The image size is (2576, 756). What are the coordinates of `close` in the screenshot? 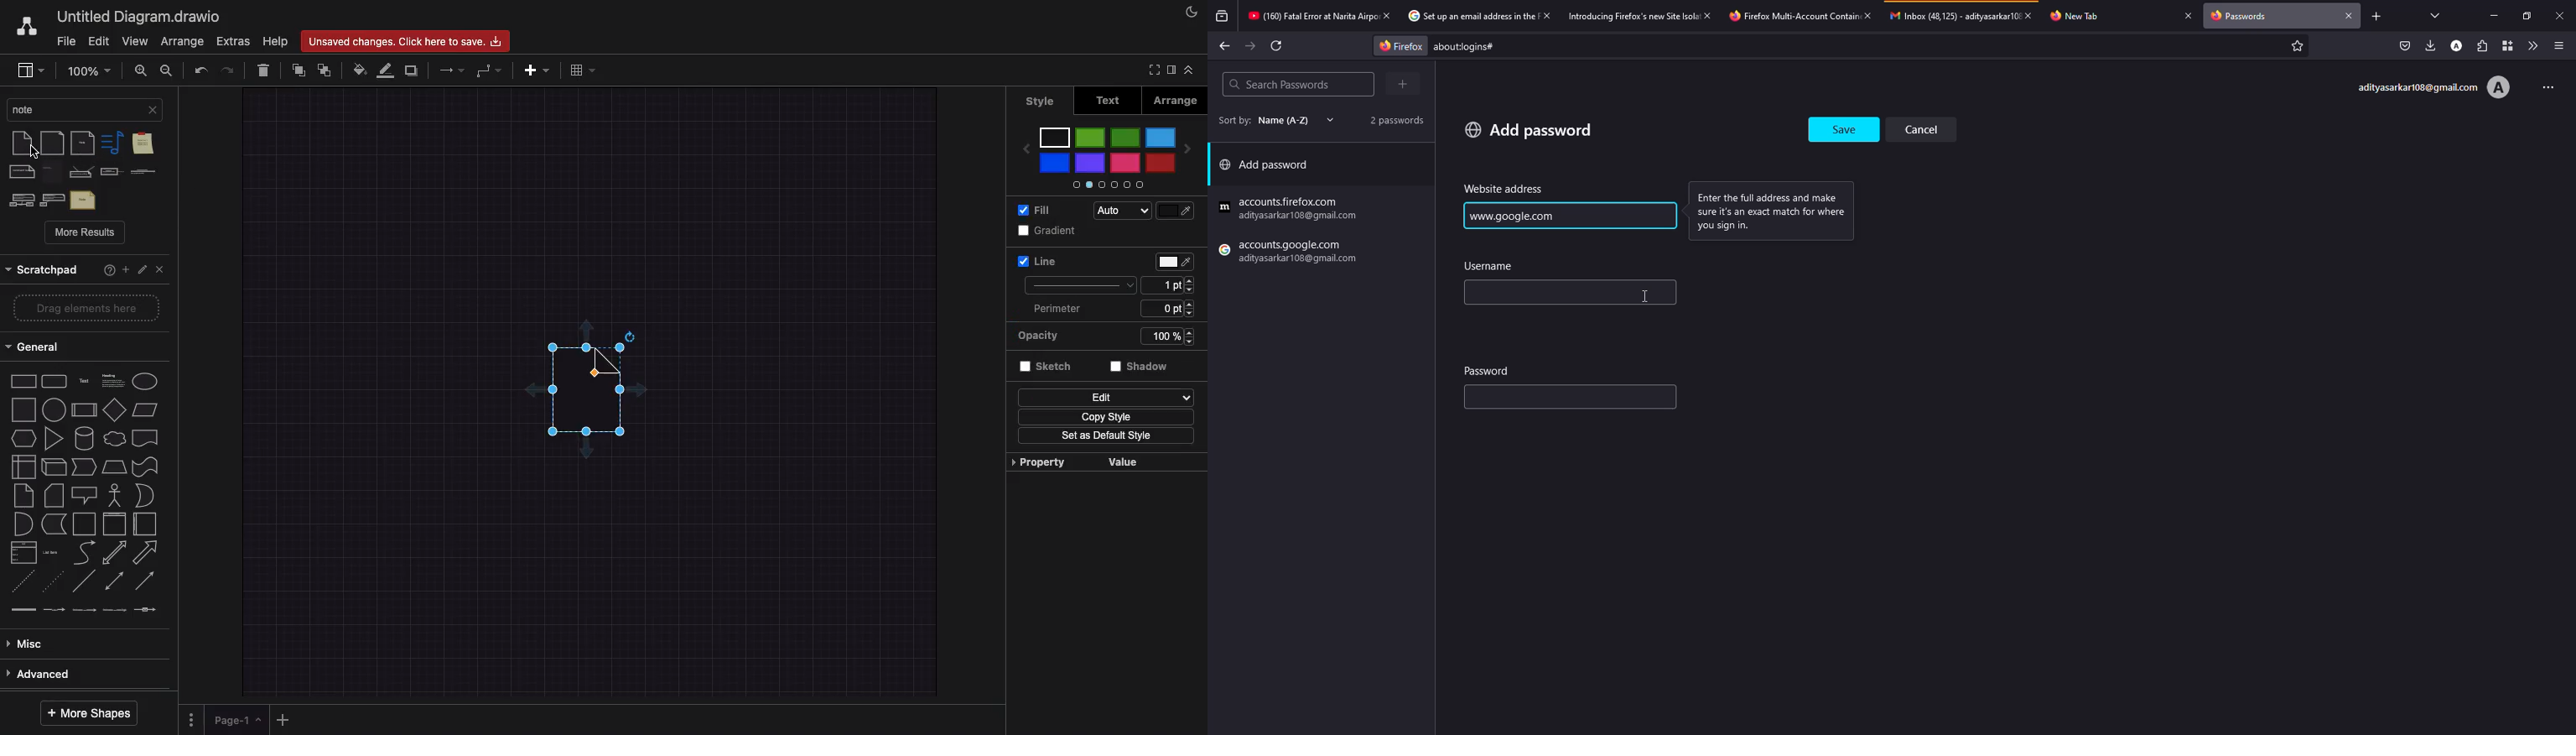 It's located at (2560, 15).